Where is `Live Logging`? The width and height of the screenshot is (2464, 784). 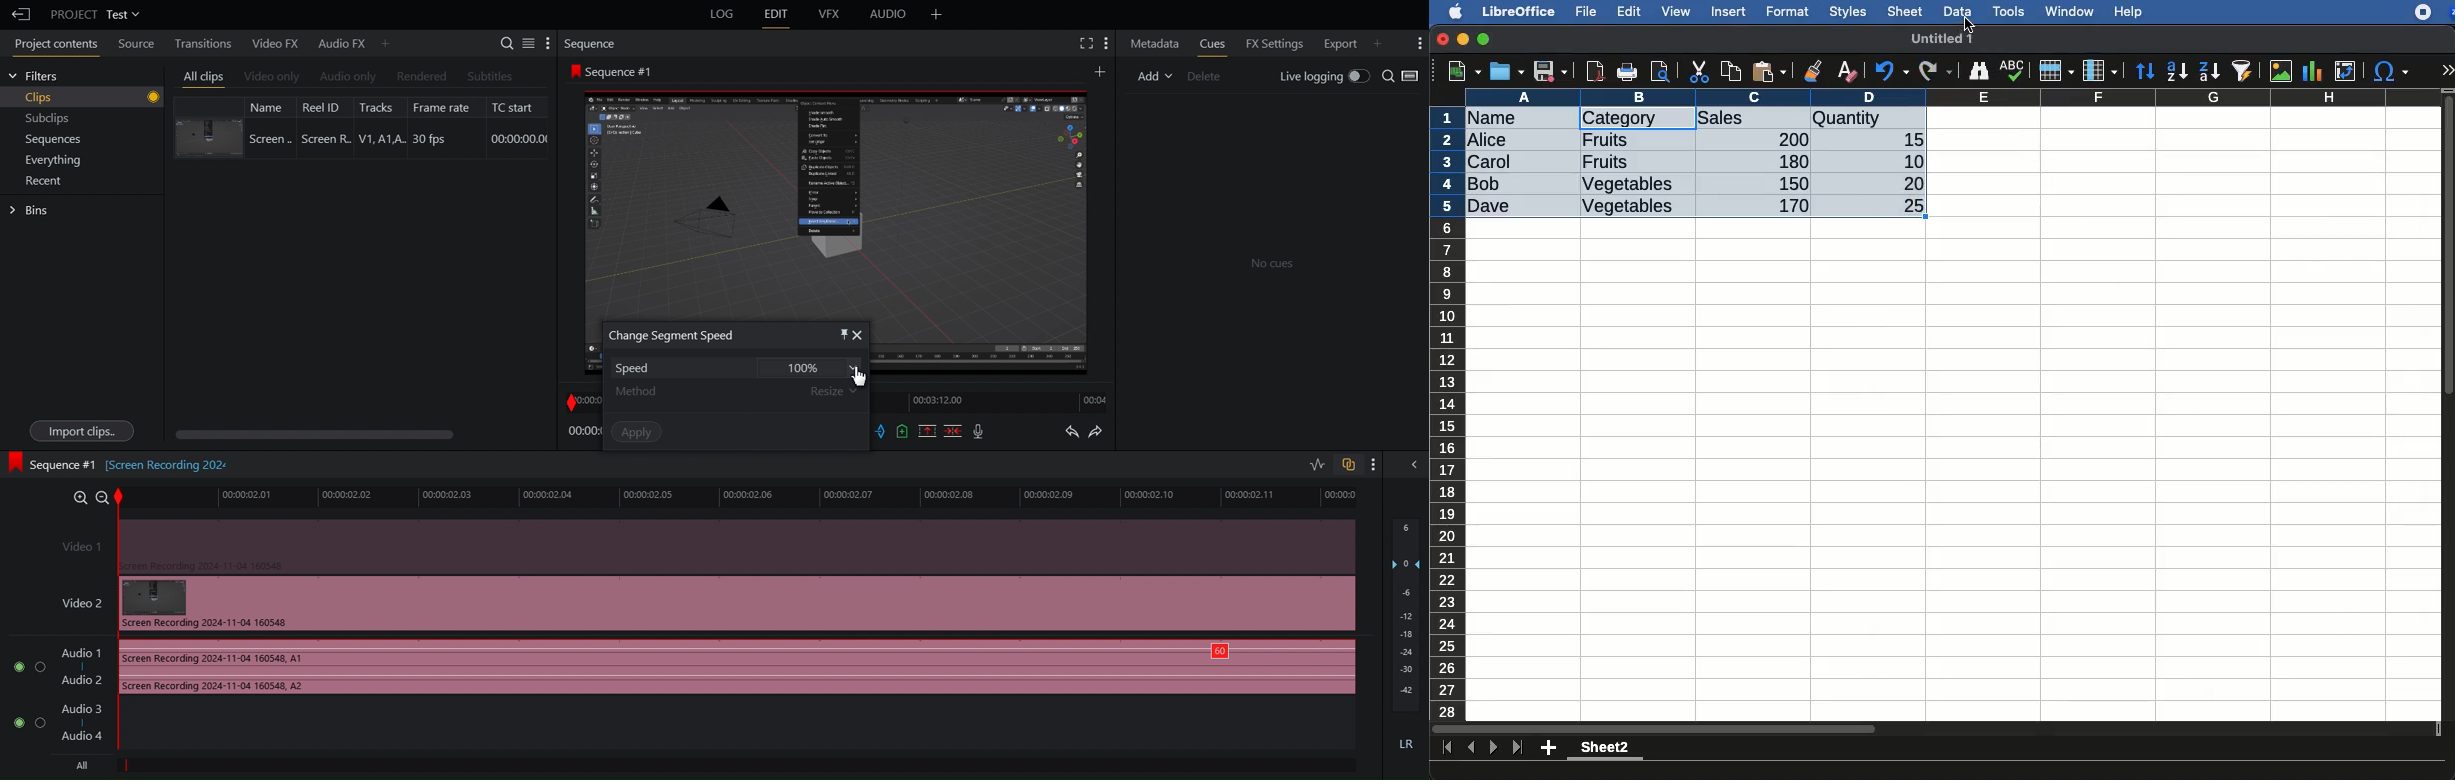
Live Logging is located at coordinates (1321, 77).